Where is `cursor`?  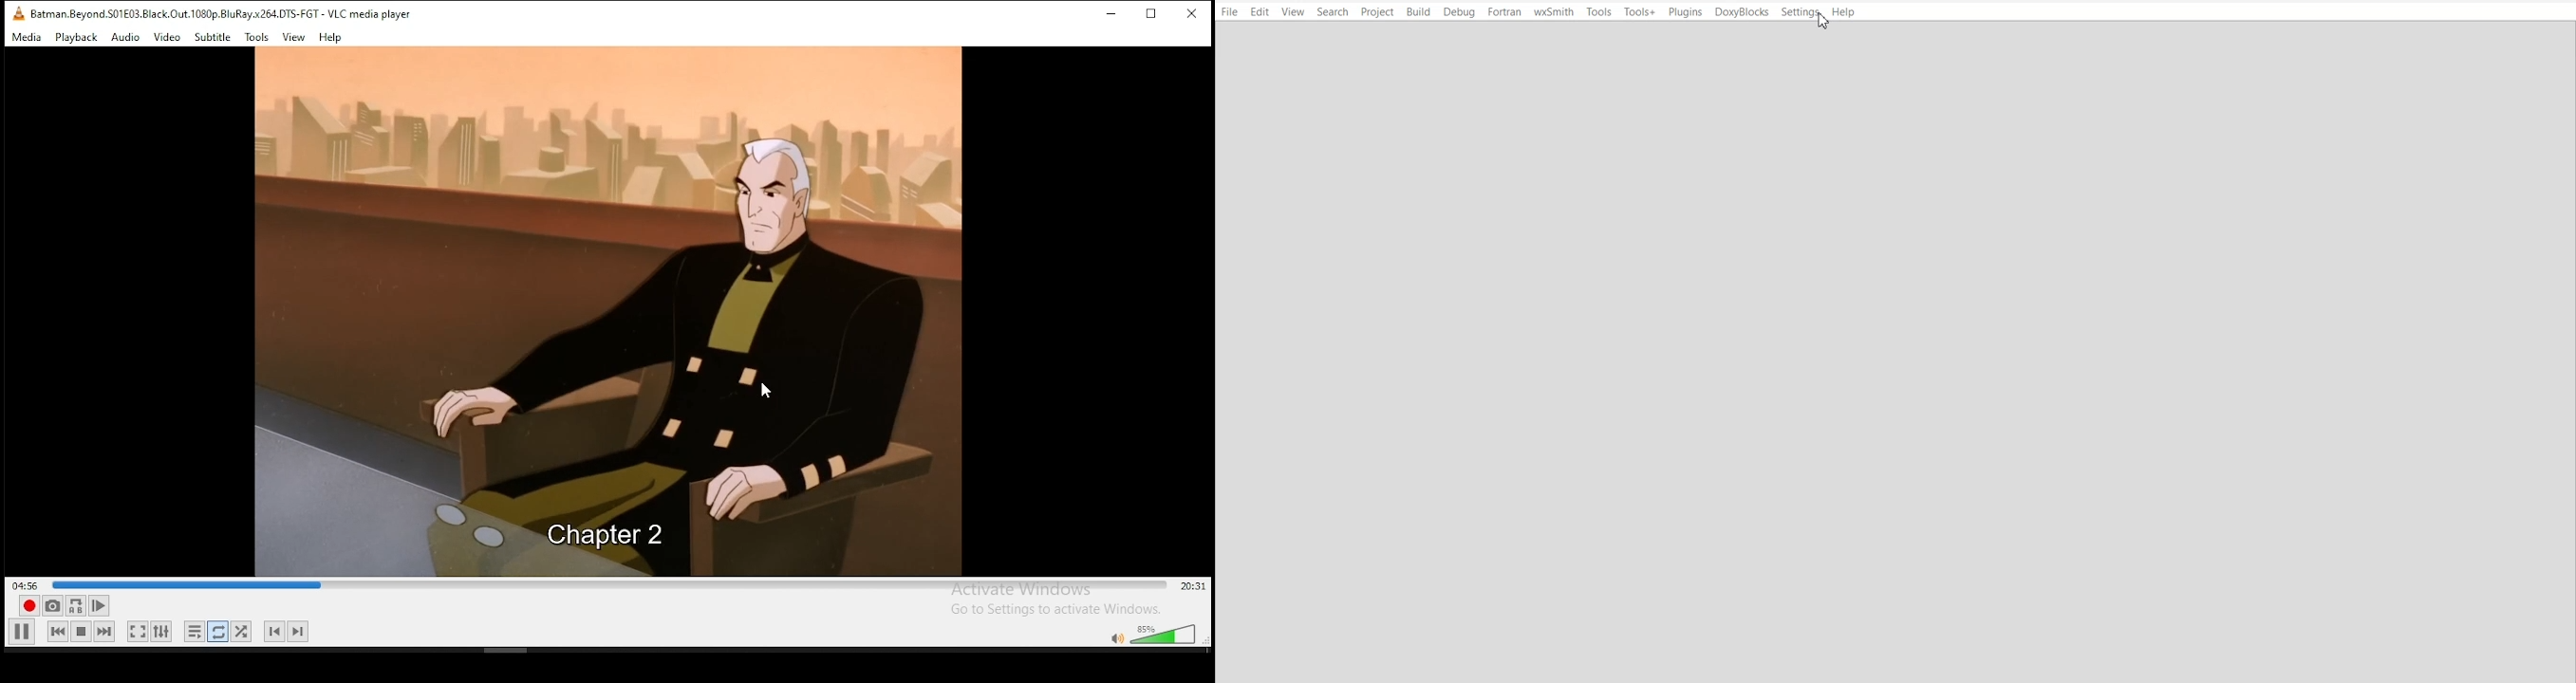
cursor is located at coordinates (1825, 23).